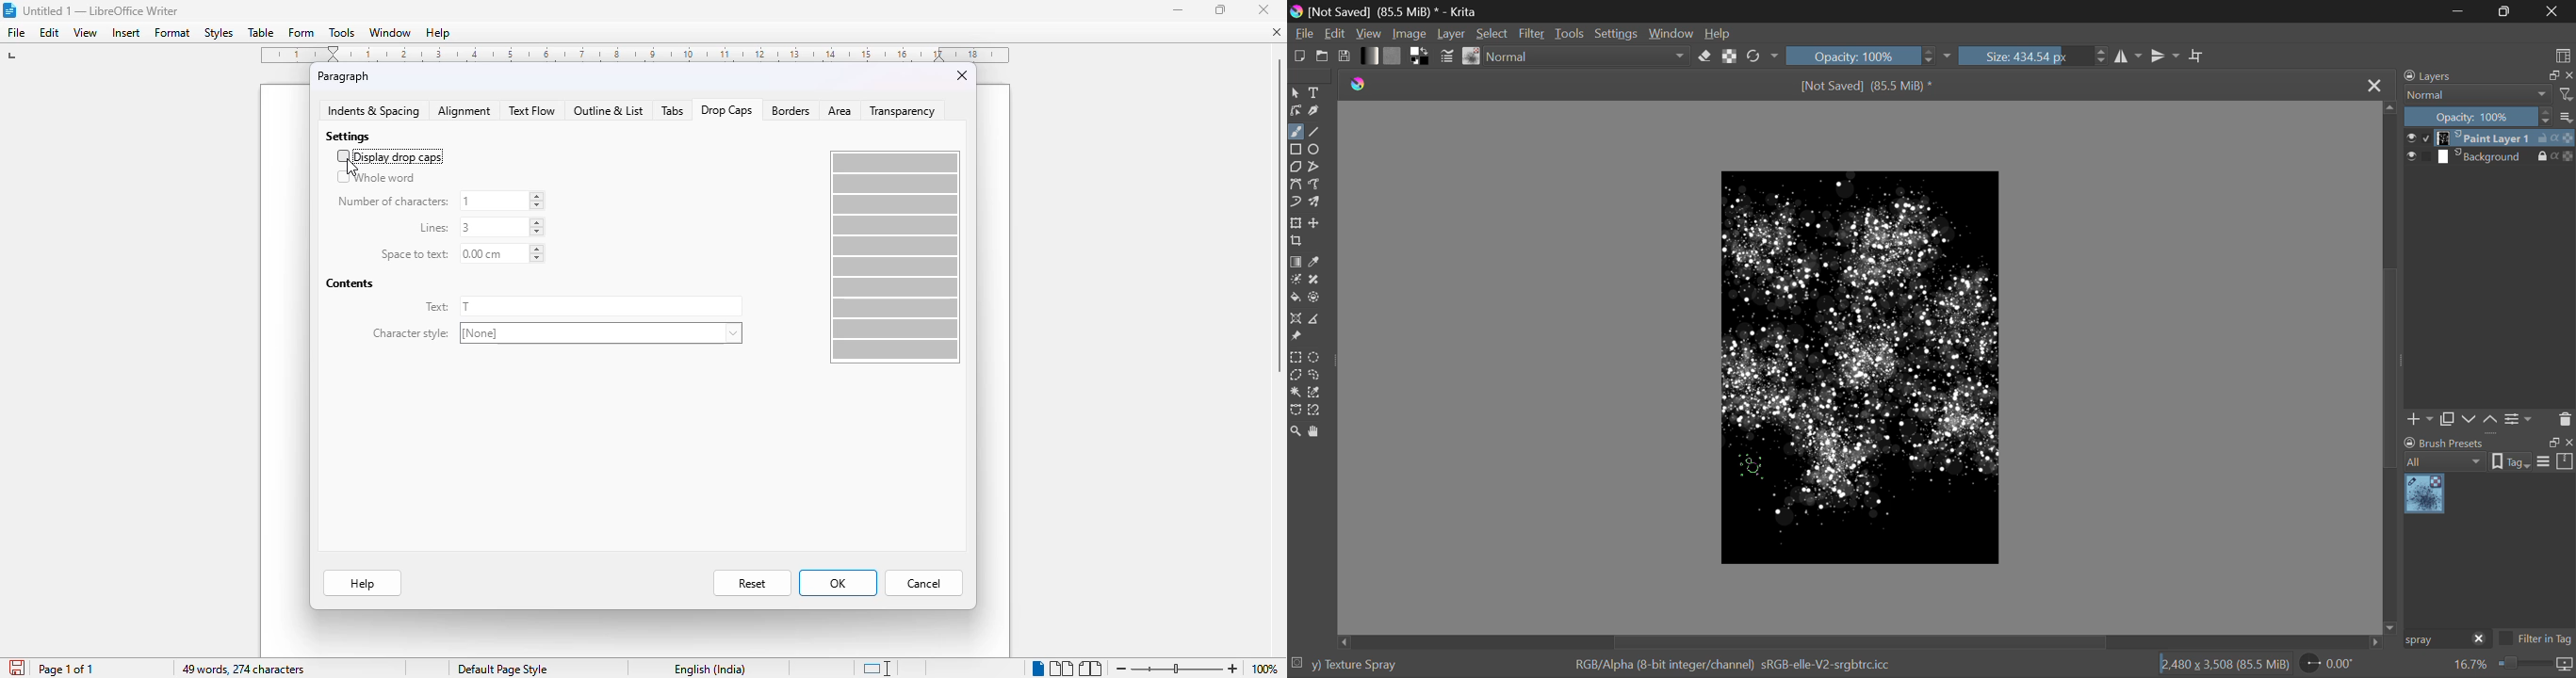 This screenshot has width=2576, height=700. What do you see at coordinates (1117, 669) in the screenshot?
I see `zoom out` at bounding box center [1117, 669].